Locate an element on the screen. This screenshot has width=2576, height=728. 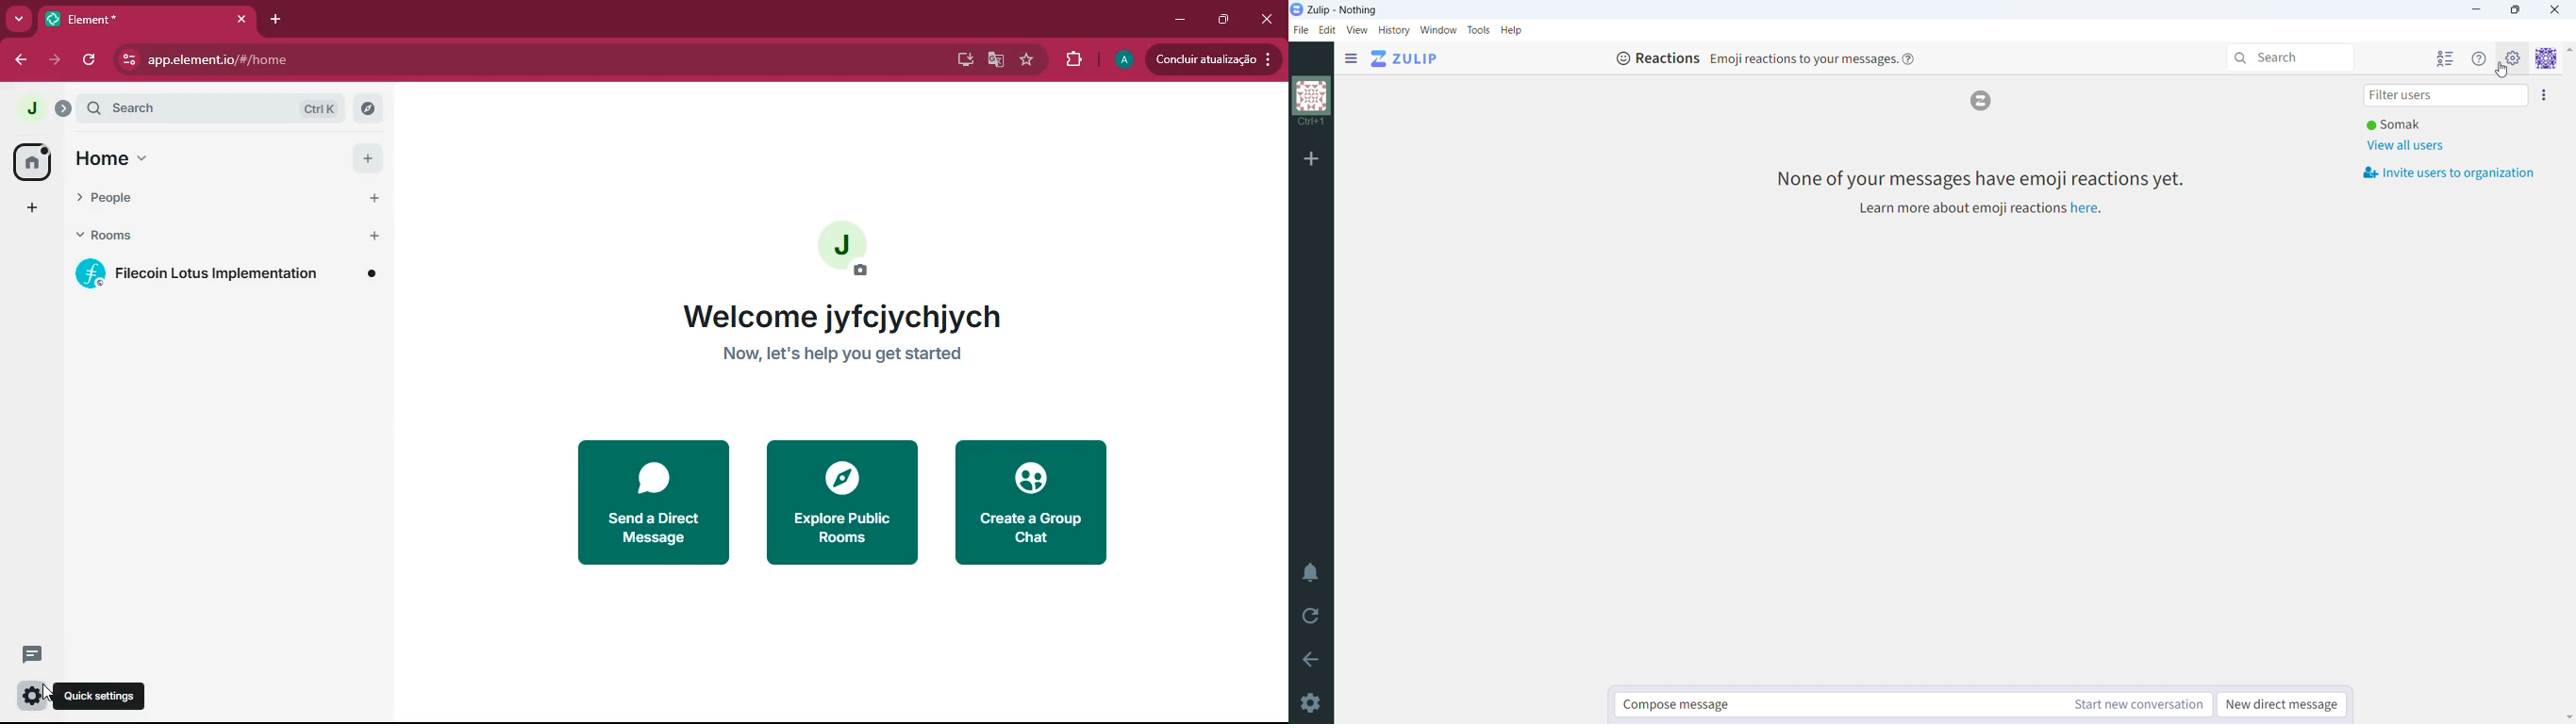
rooms is located at coordinates (194, 234).